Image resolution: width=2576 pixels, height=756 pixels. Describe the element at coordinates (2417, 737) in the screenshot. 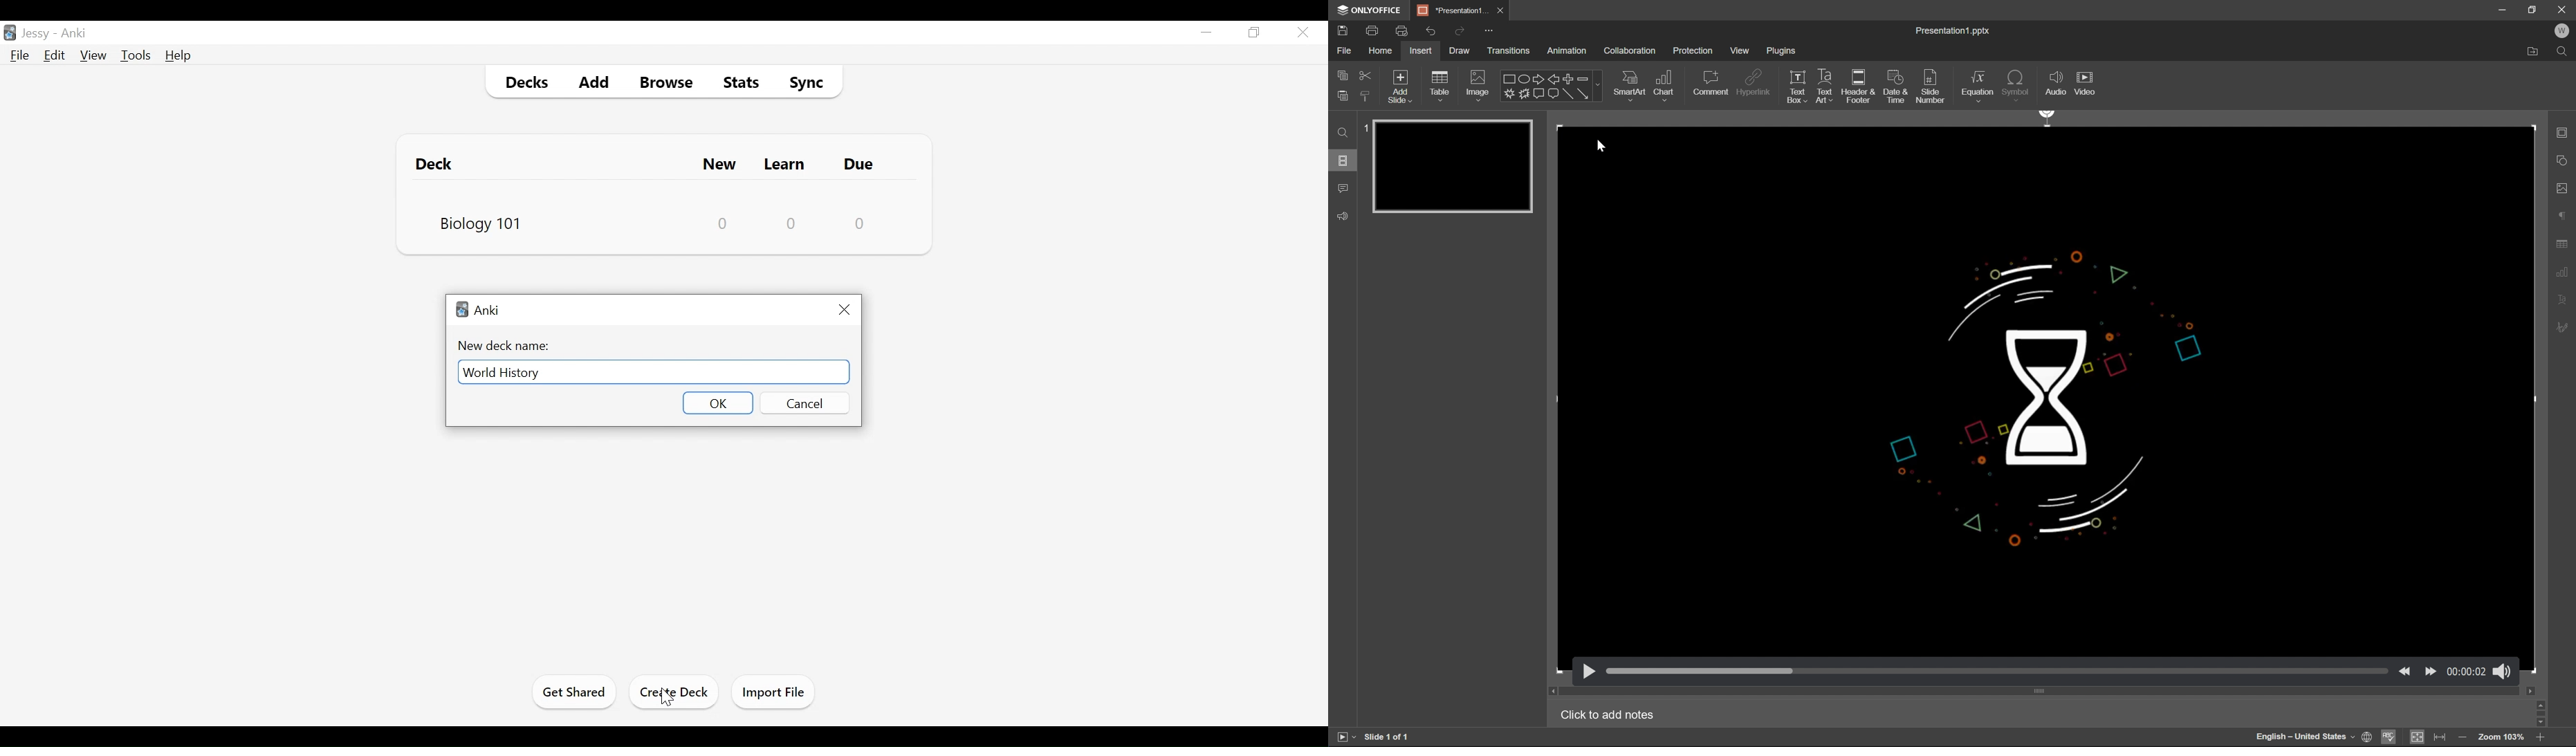

I see `fit to slide` at that location.